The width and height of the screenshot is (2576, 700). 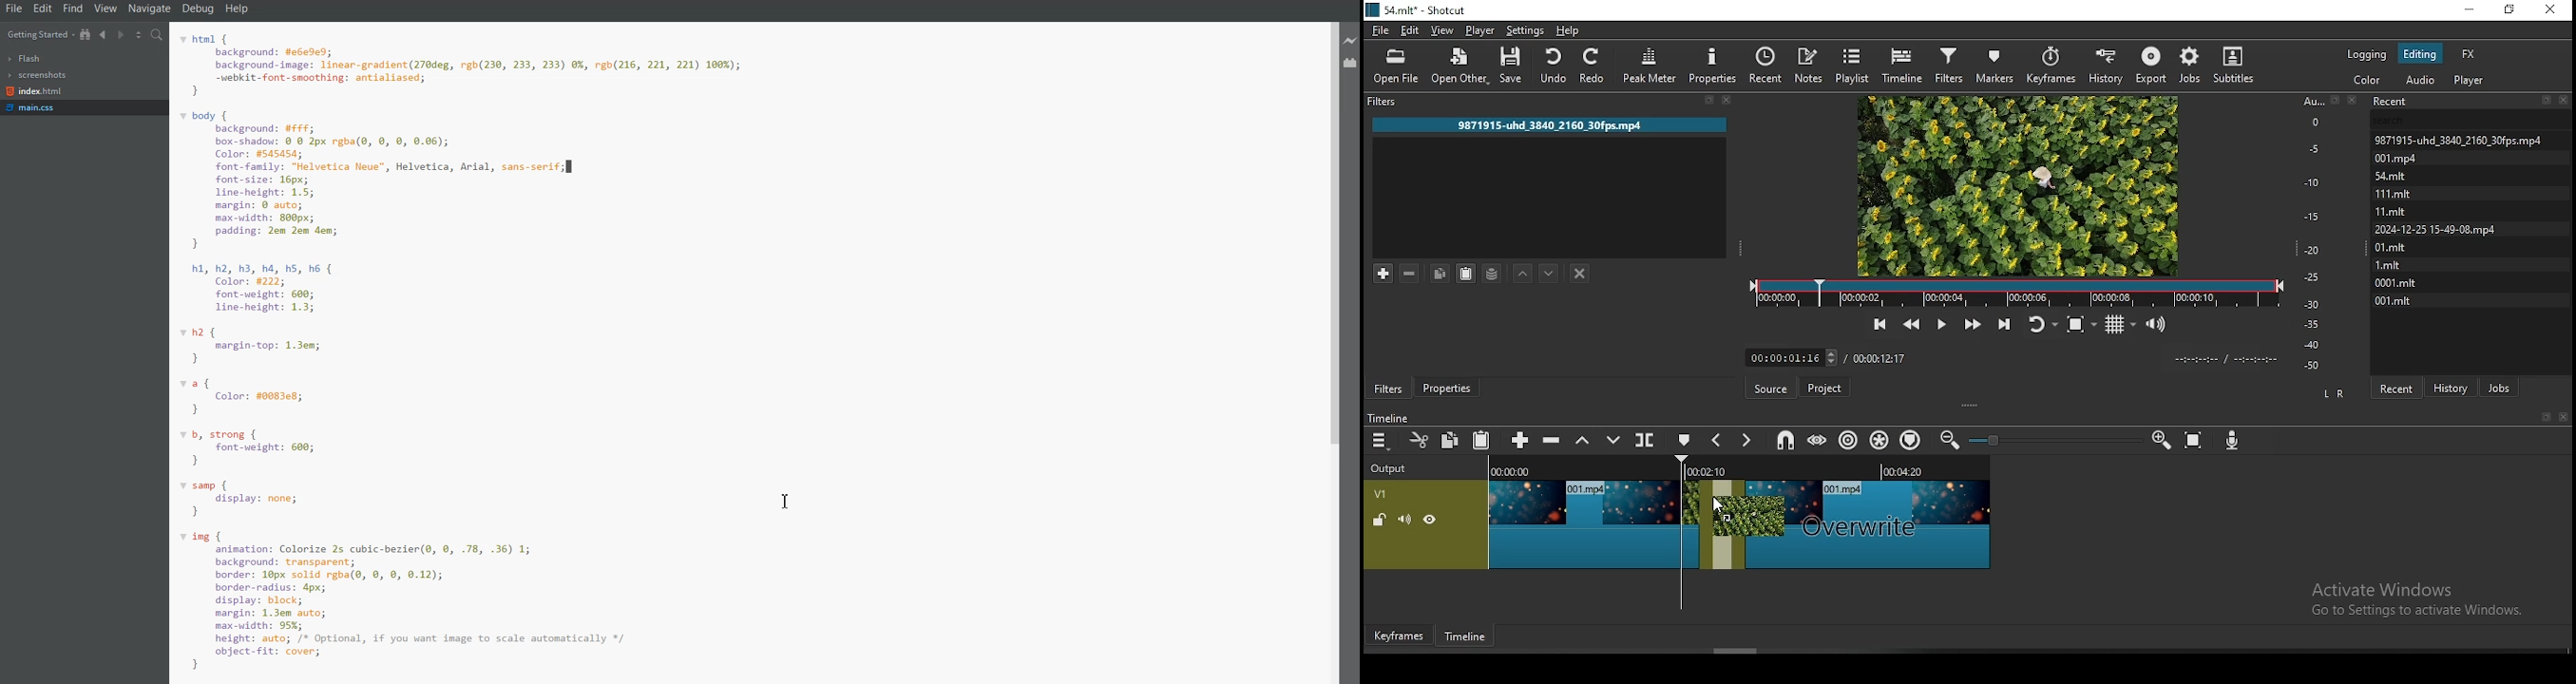 What do you see at coordinates (37, 75) in the screenshot?
I see `Screenshots` at bounding box center [37, 75].